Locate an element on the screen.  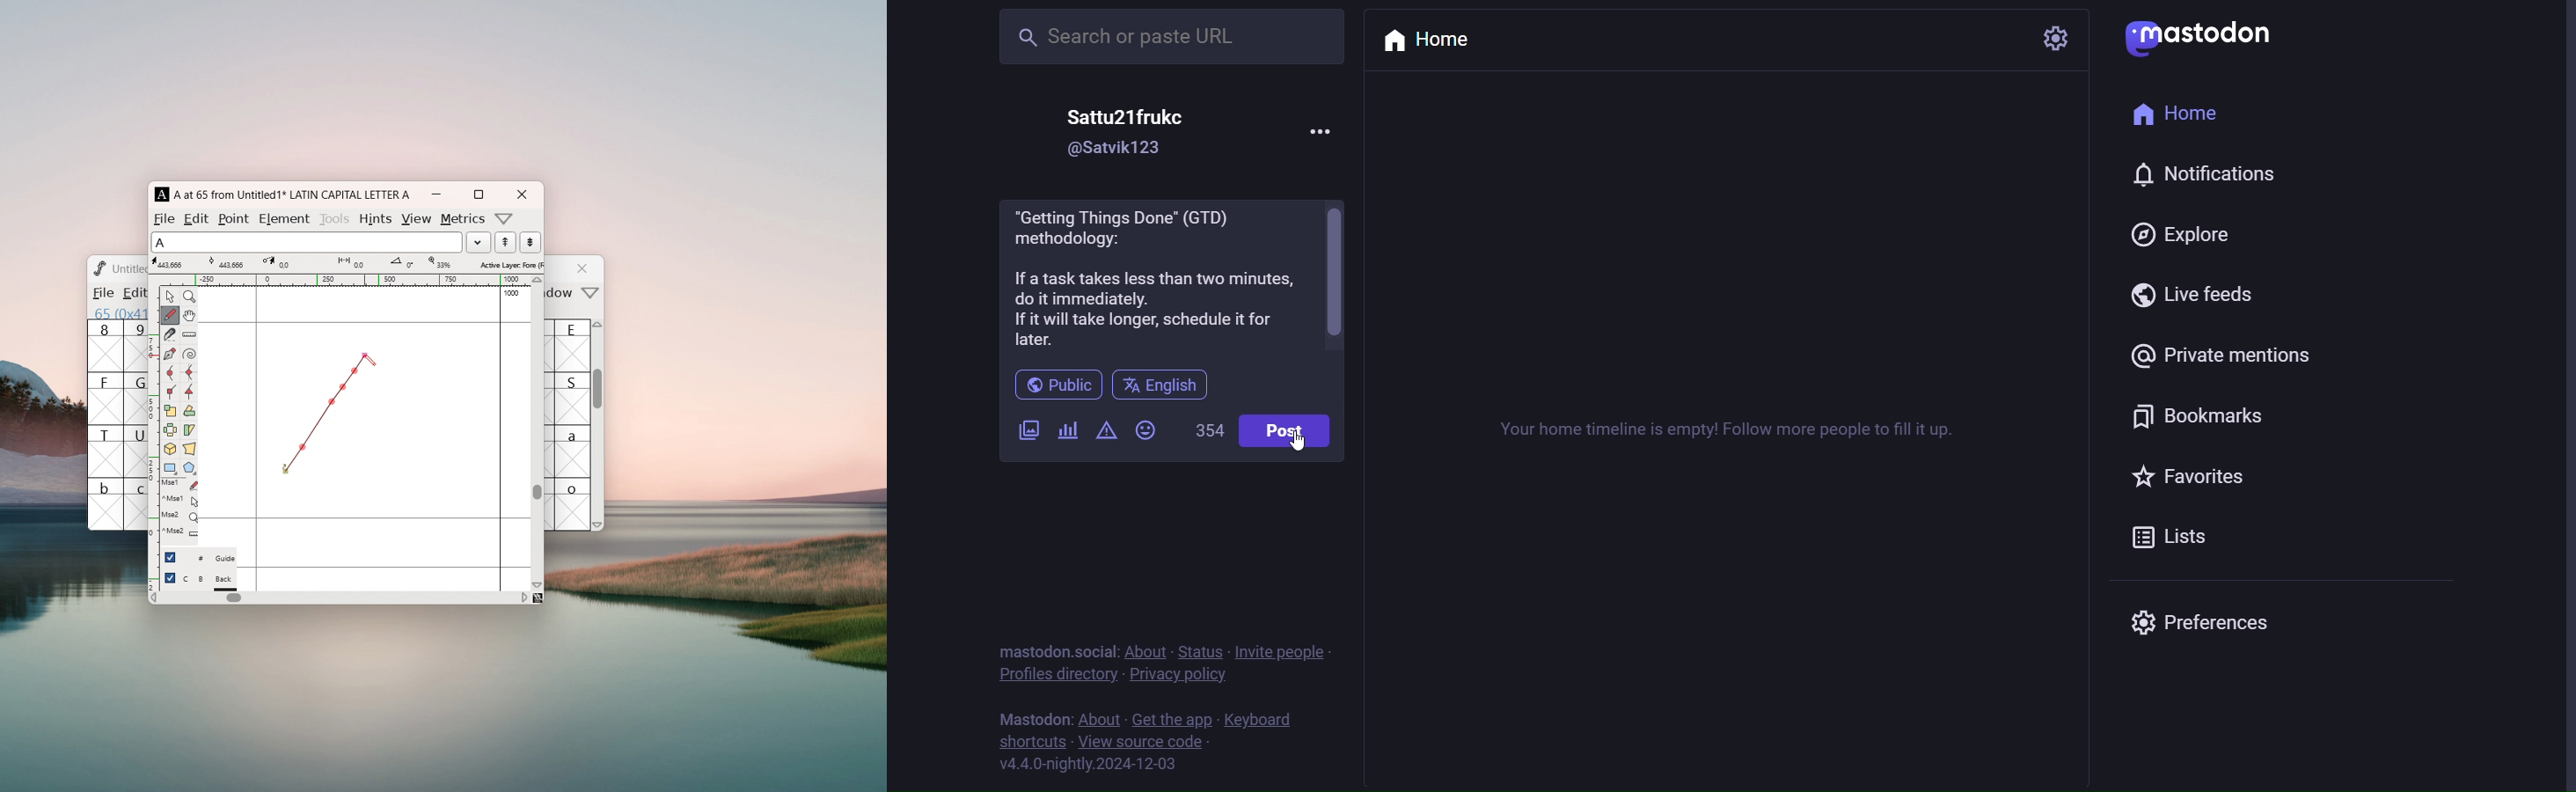
maximum ascent line is located at coordinates (364, 323).